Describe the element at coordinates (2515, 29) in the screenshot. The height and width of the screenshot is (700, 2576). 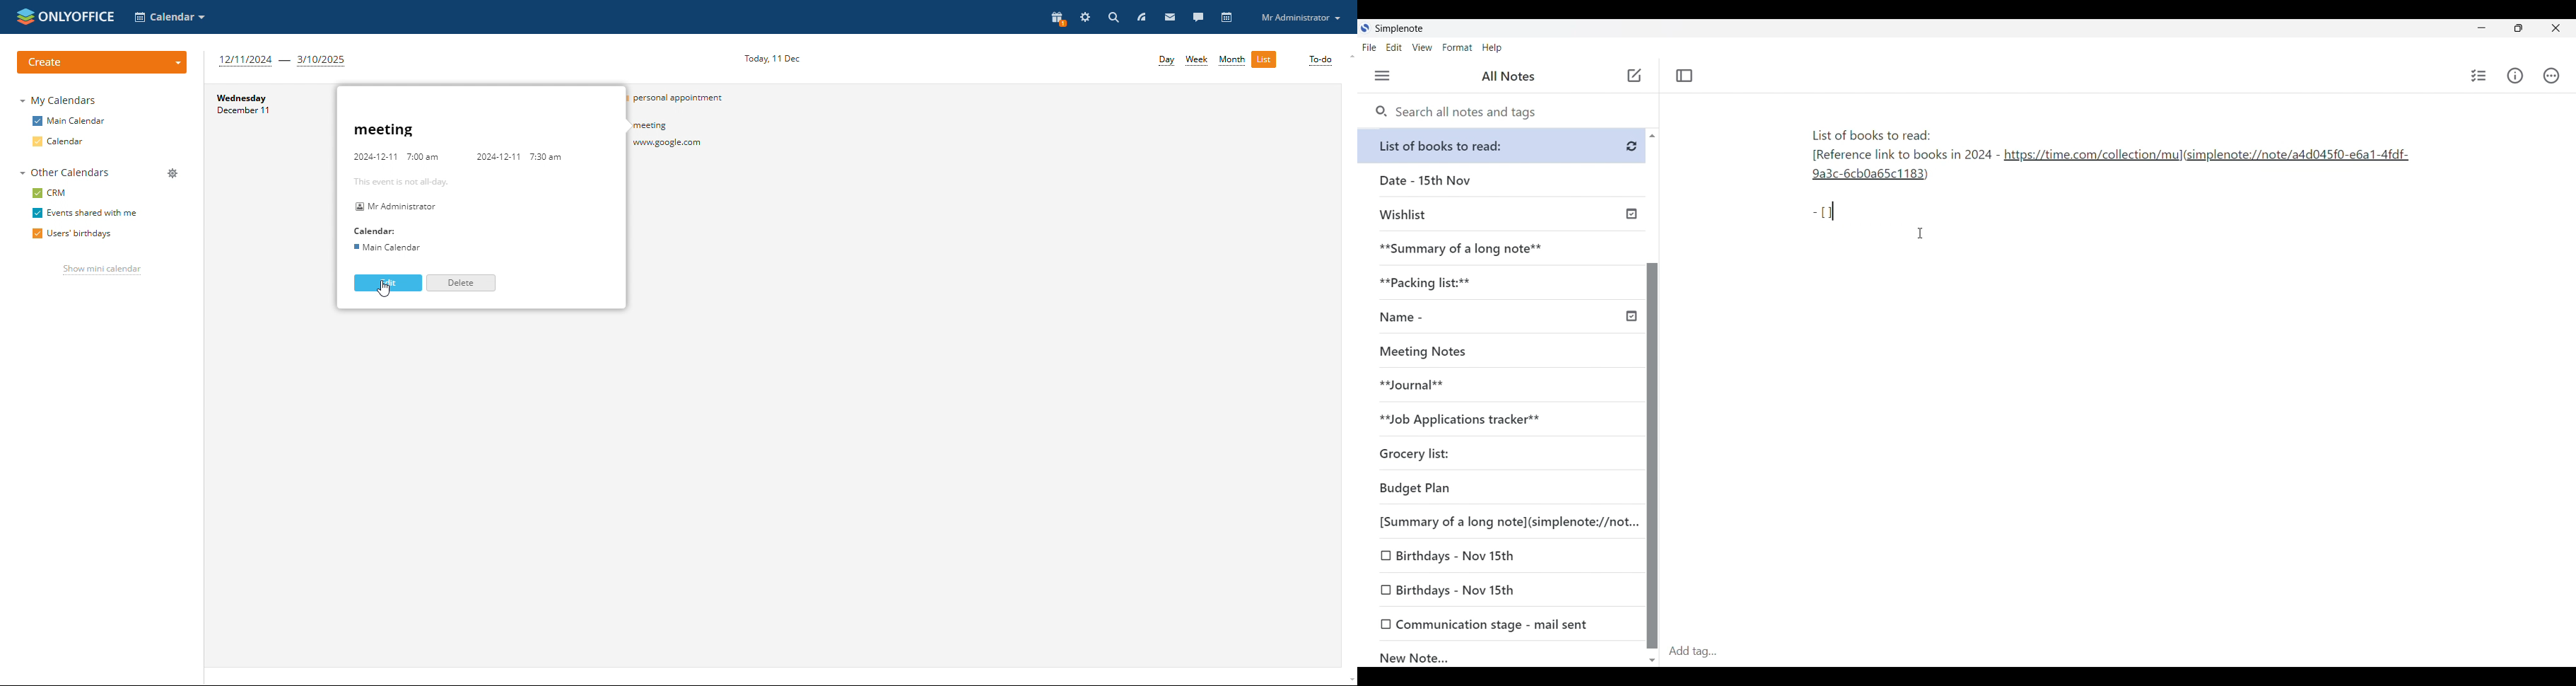
I see `Resize` at that location.